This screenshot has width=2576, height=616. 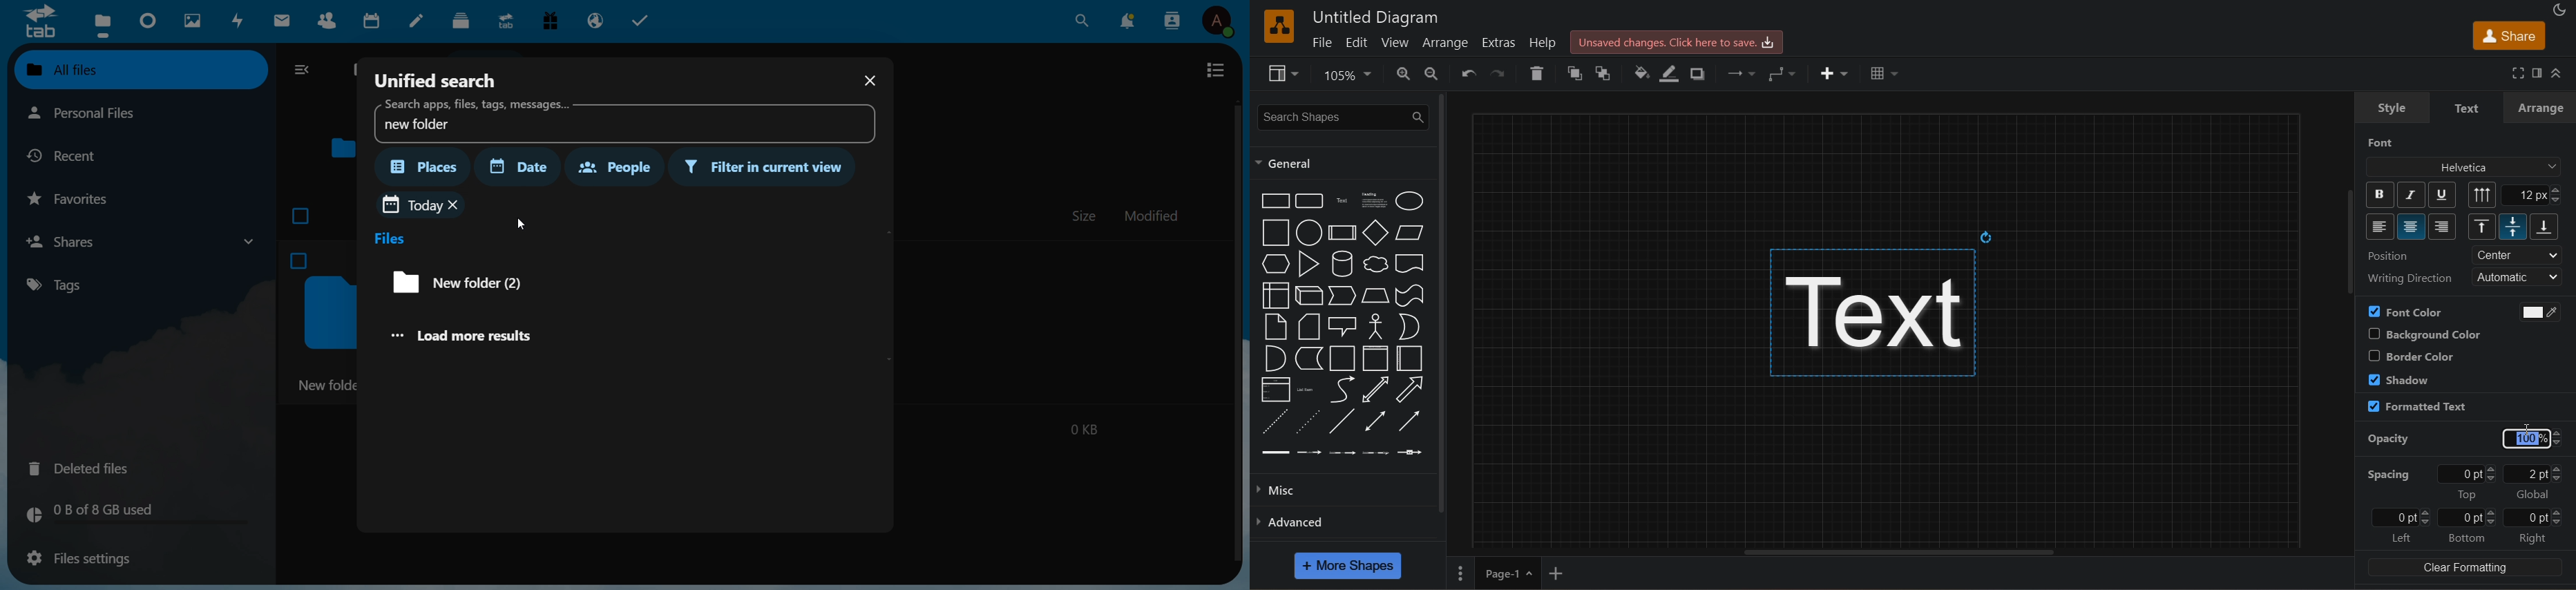 What do you see at coordinates (2412, 227) in the screenshot?
I see `center` at bounding box center [2412, 227].